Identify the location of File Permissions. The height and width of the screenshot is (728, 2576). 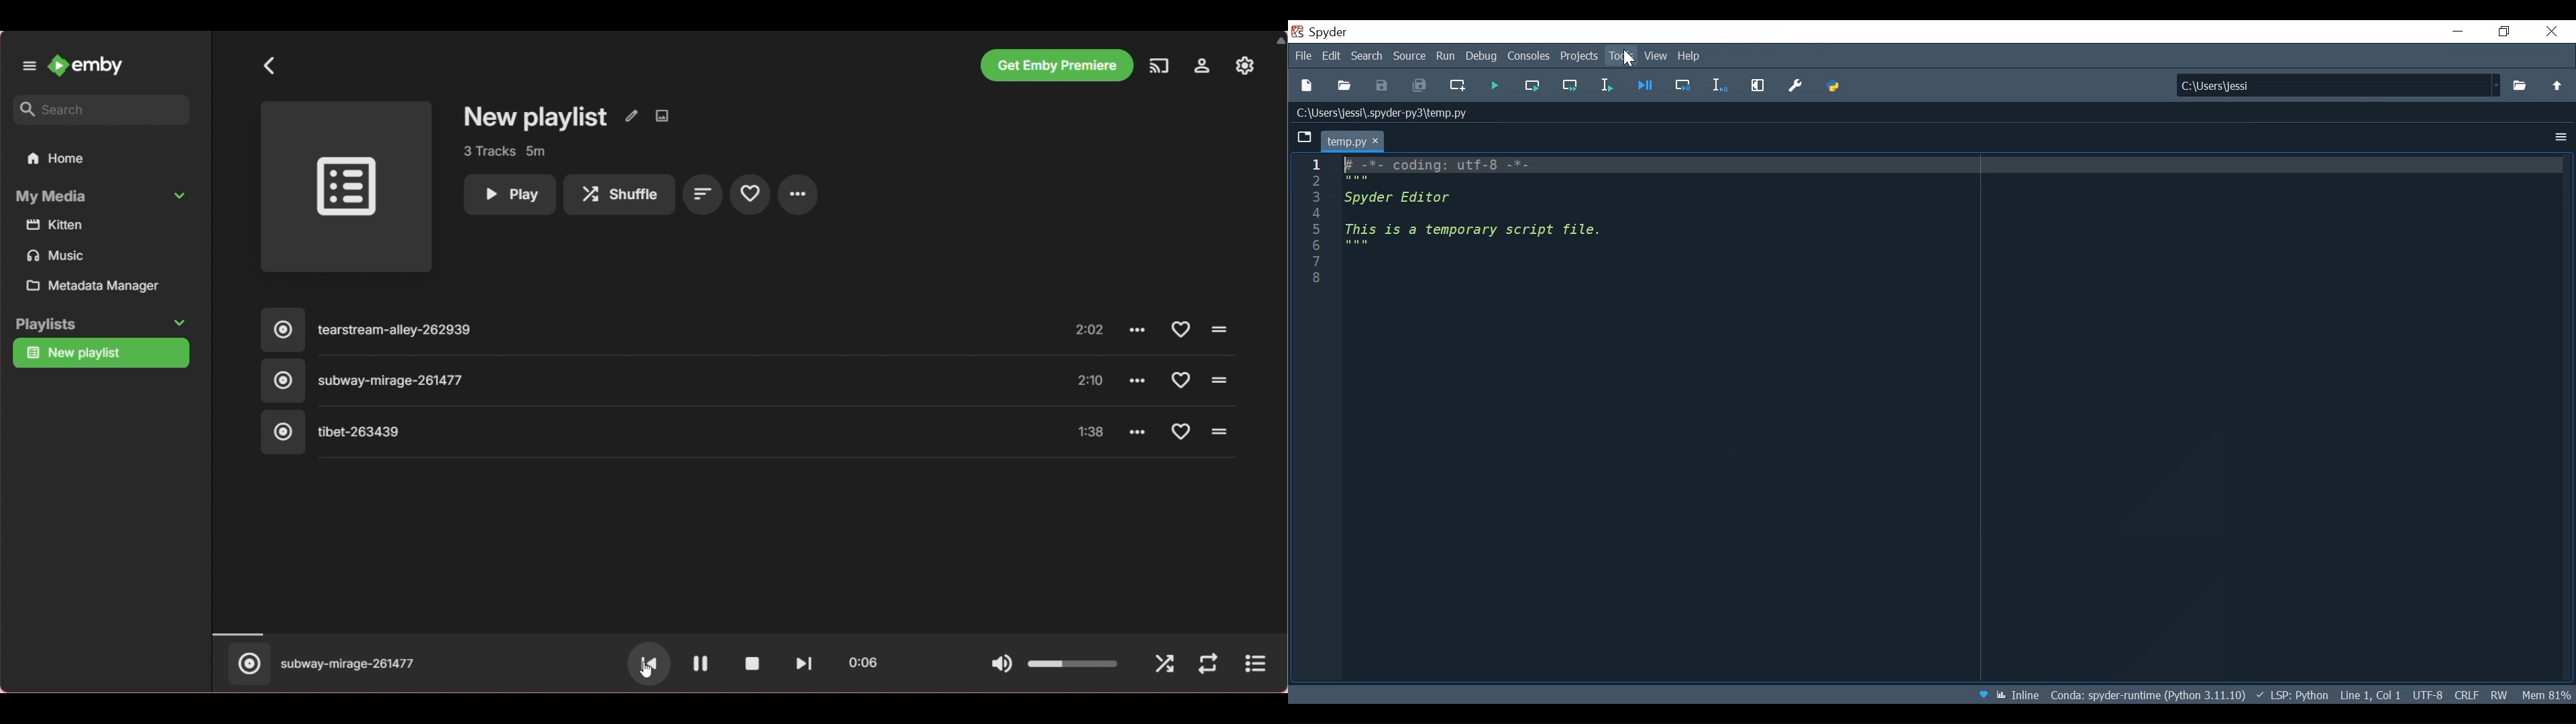
(2499, 695).